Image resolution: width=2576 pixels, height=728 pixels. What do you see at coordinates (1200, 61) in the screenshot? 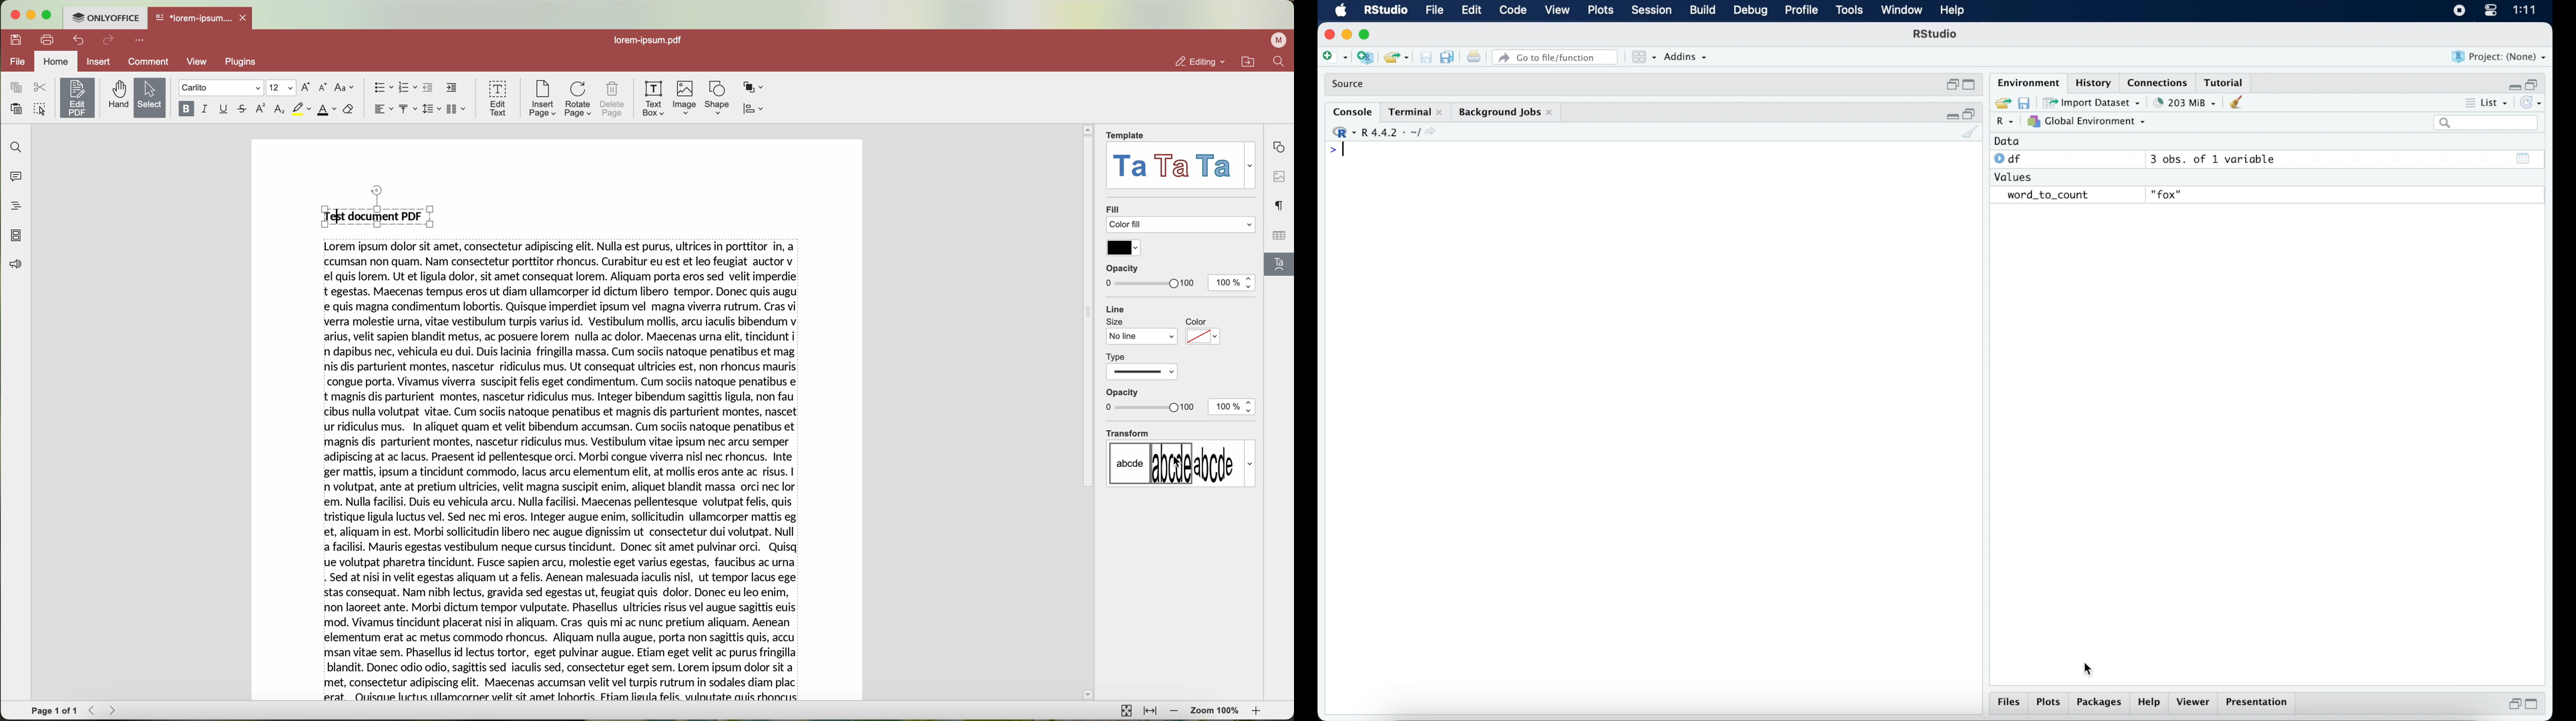
I see `editing` at bounding box center [1200, 61].